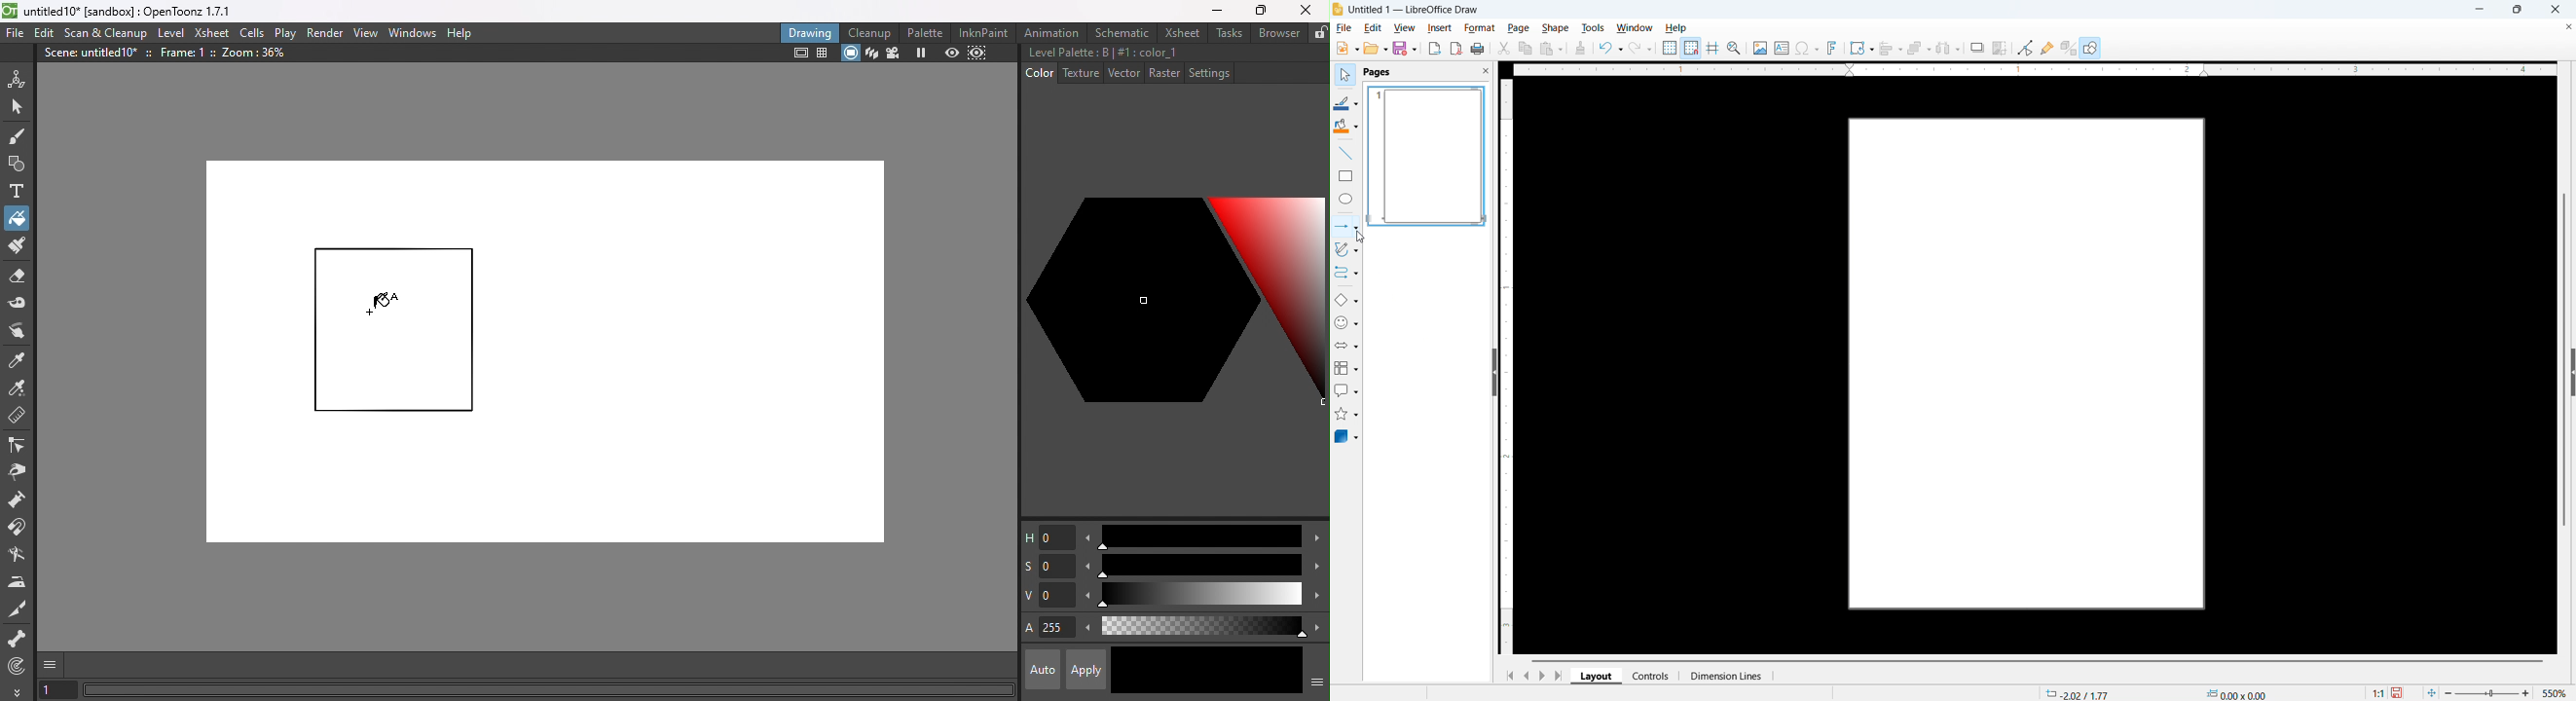 The height and width of the screenshot is (728, 2576). I want to click on Crop image , so click(2000, 47).